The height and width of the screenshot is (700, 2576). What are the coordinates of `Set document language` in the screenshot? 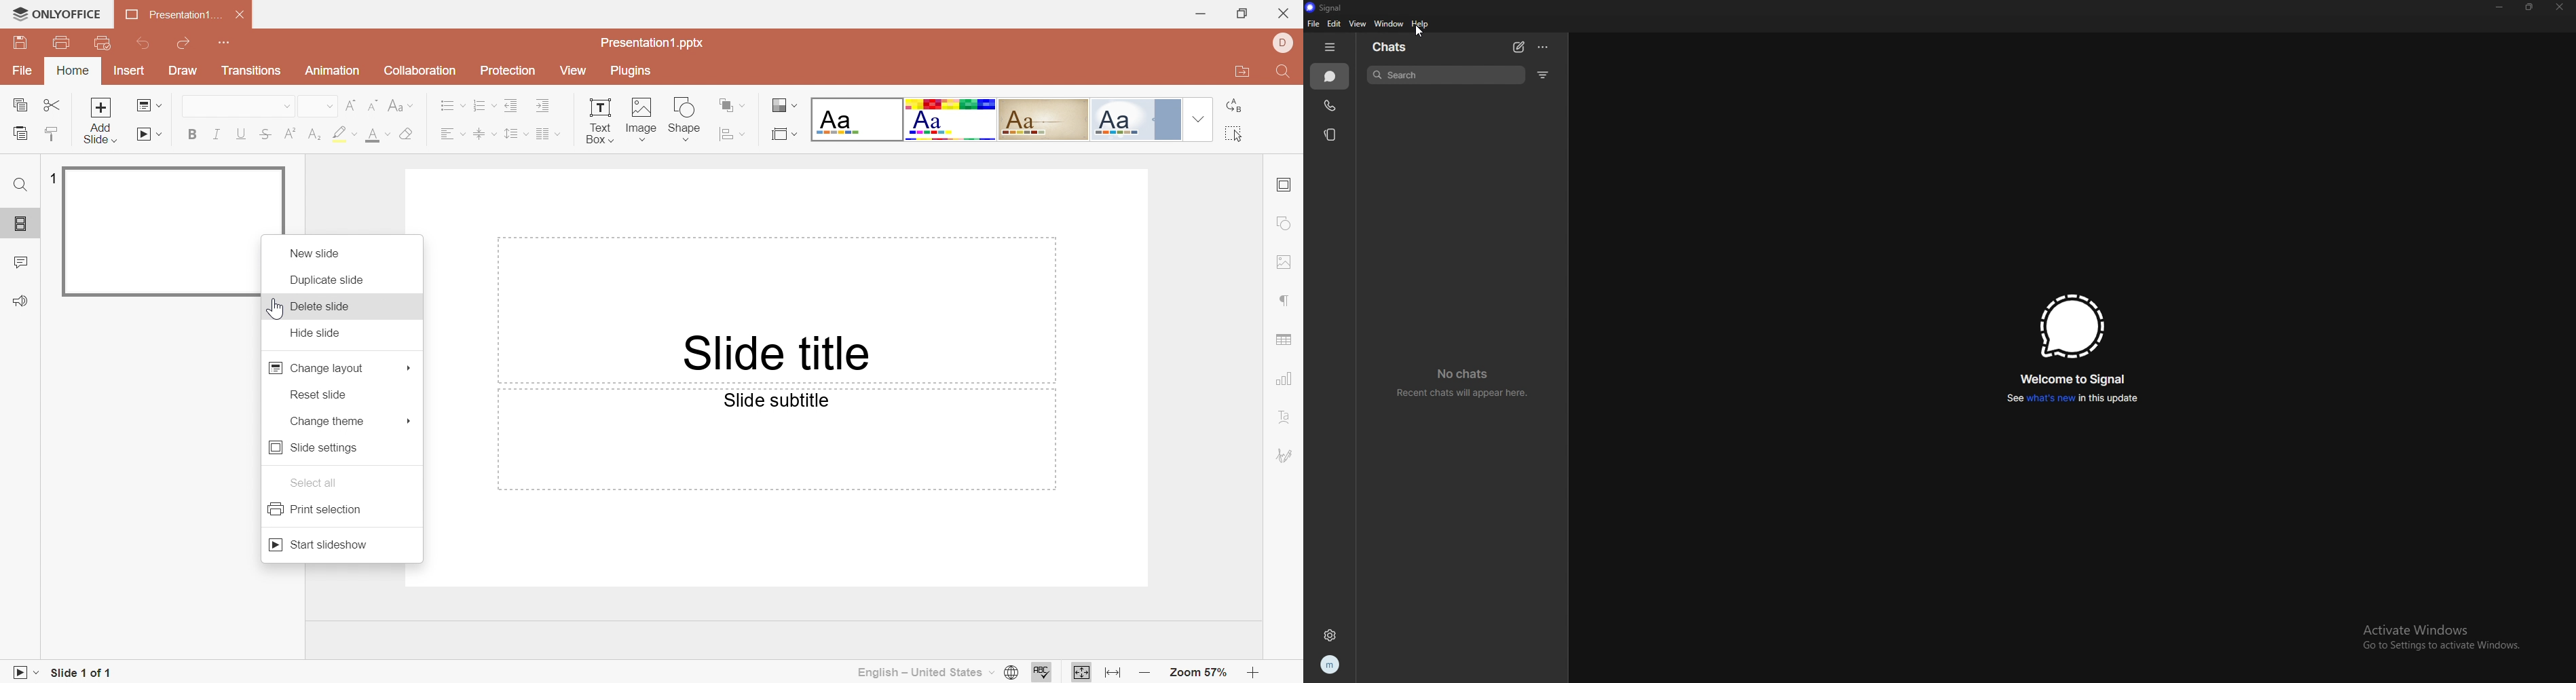 It's located at (1013, 671).